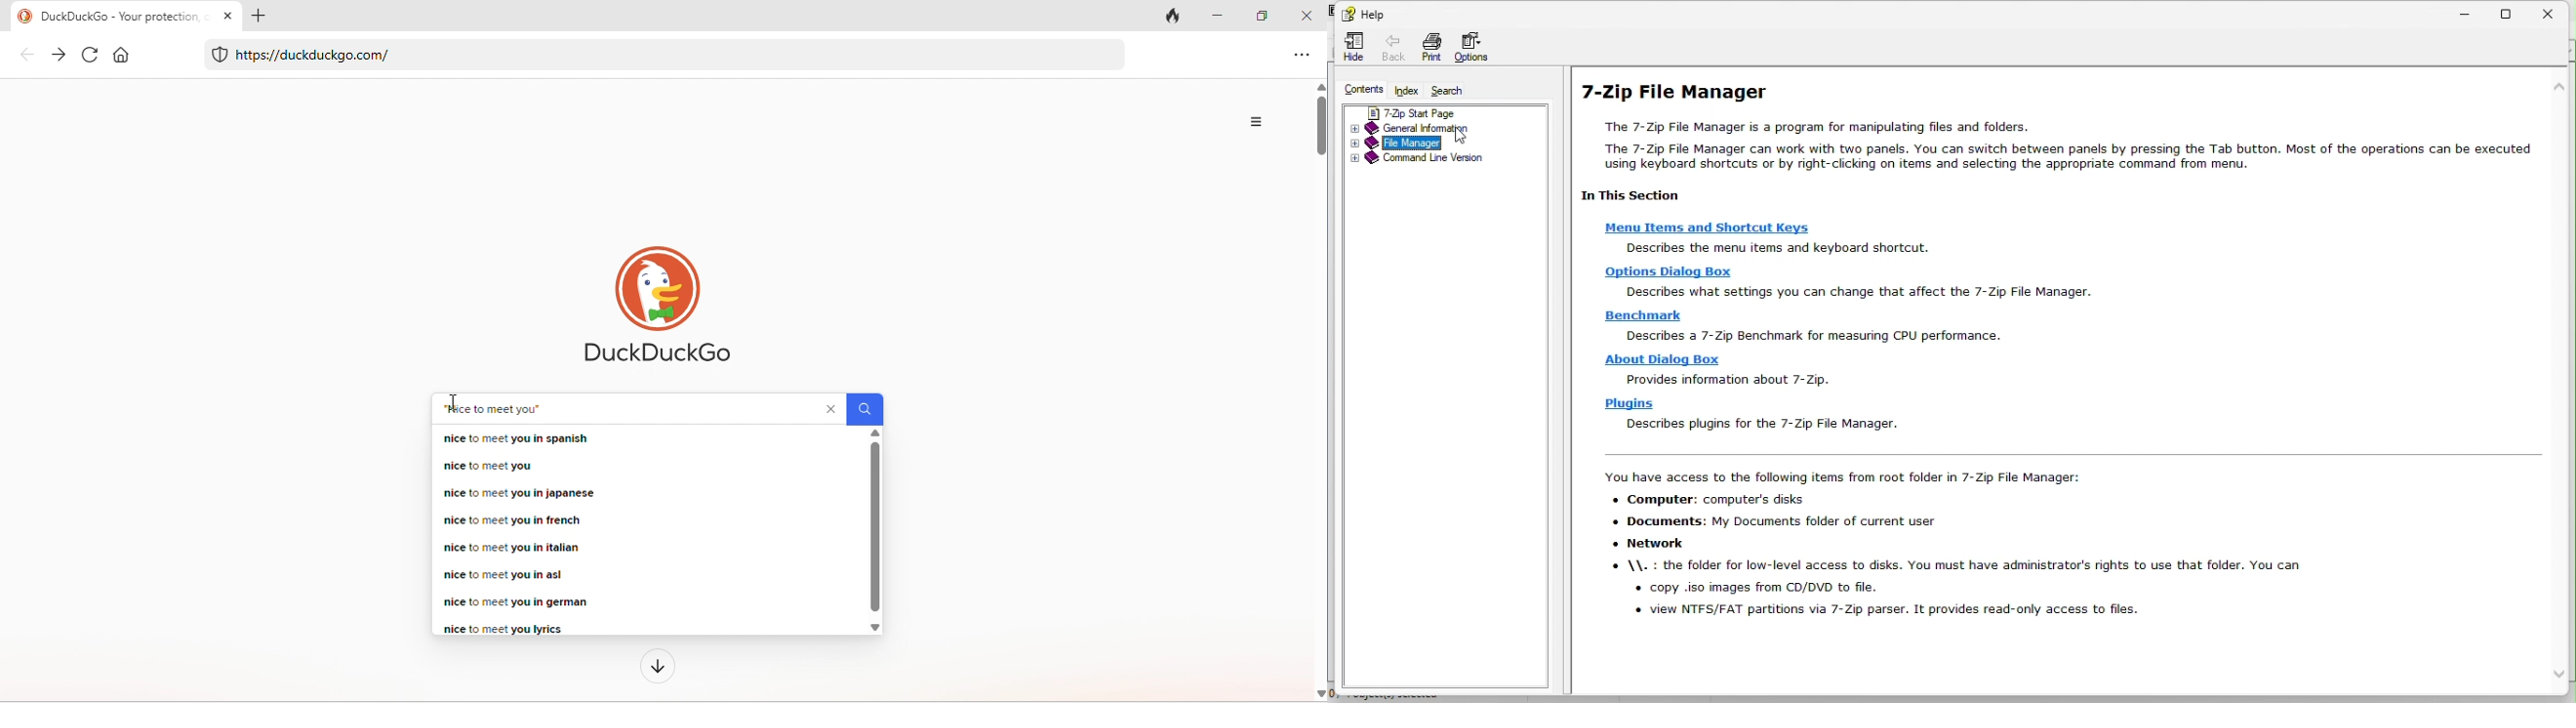 The height and width of the screenshot is (728, 2576). What do you see at coordinates (1771, 248) in the screenshot?
I see `describe the Menu items and shortcut keys` at bounding box center [1771, 248].